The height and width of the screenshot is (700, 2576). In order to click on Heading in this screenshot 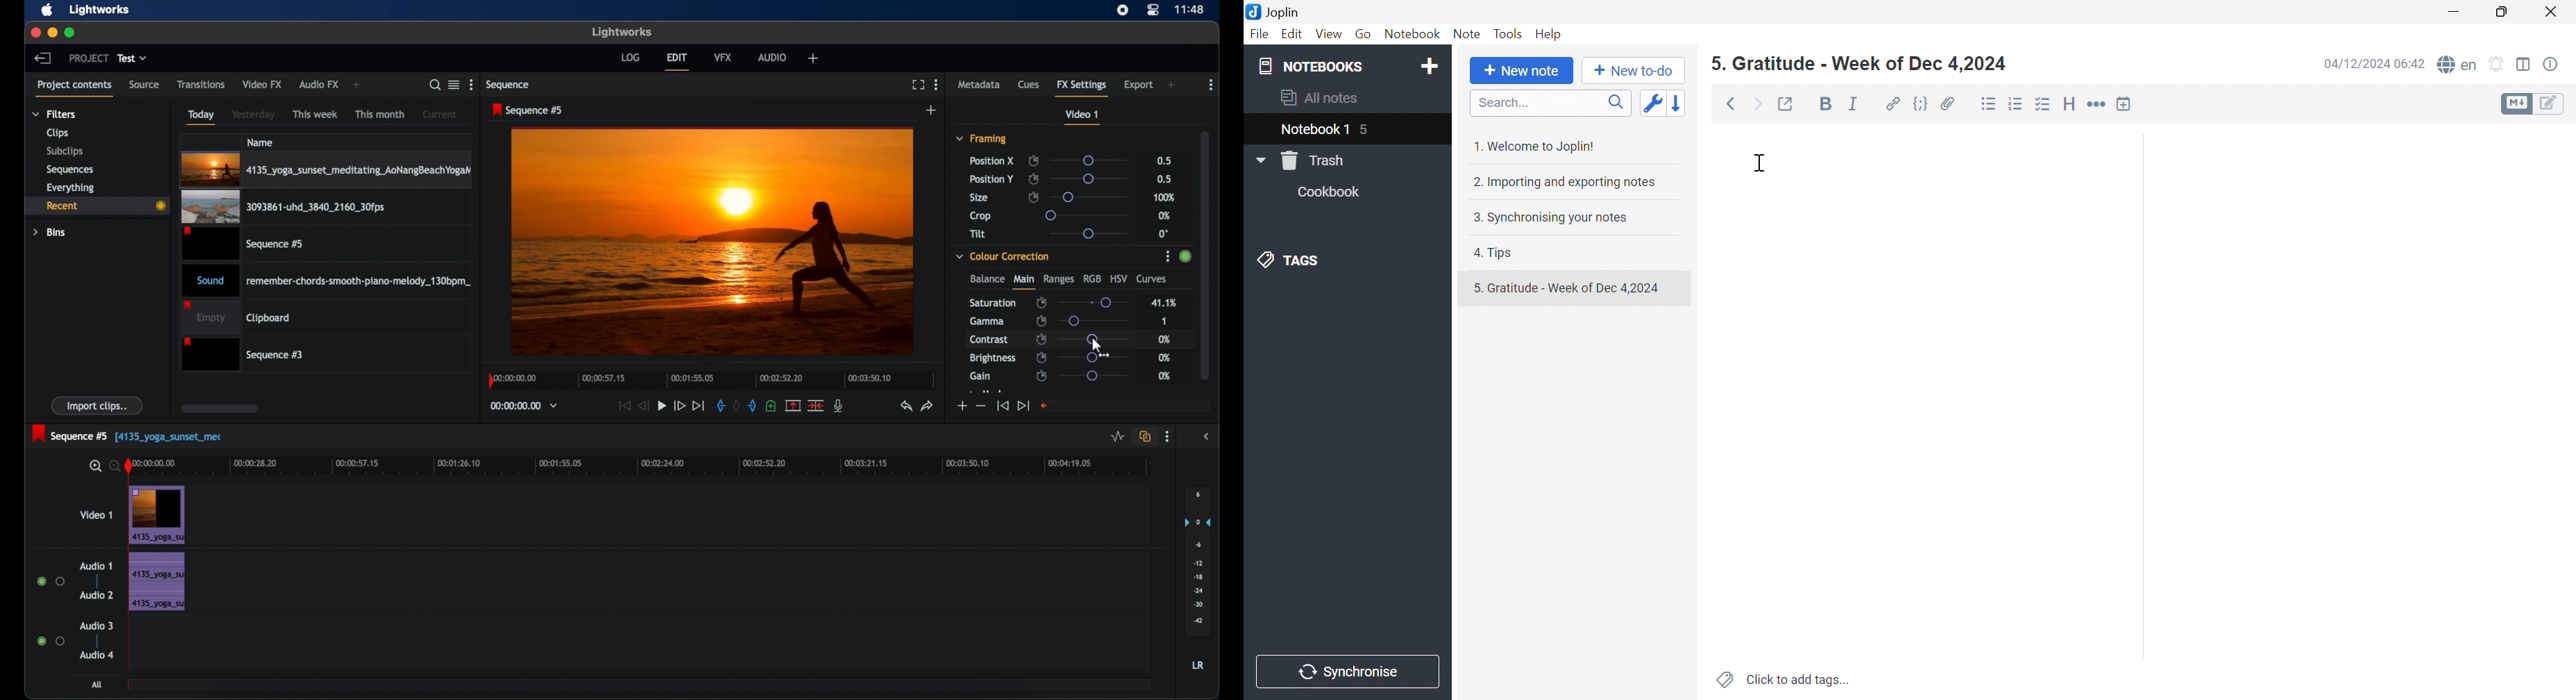, I will do `click(2071, 103)`.